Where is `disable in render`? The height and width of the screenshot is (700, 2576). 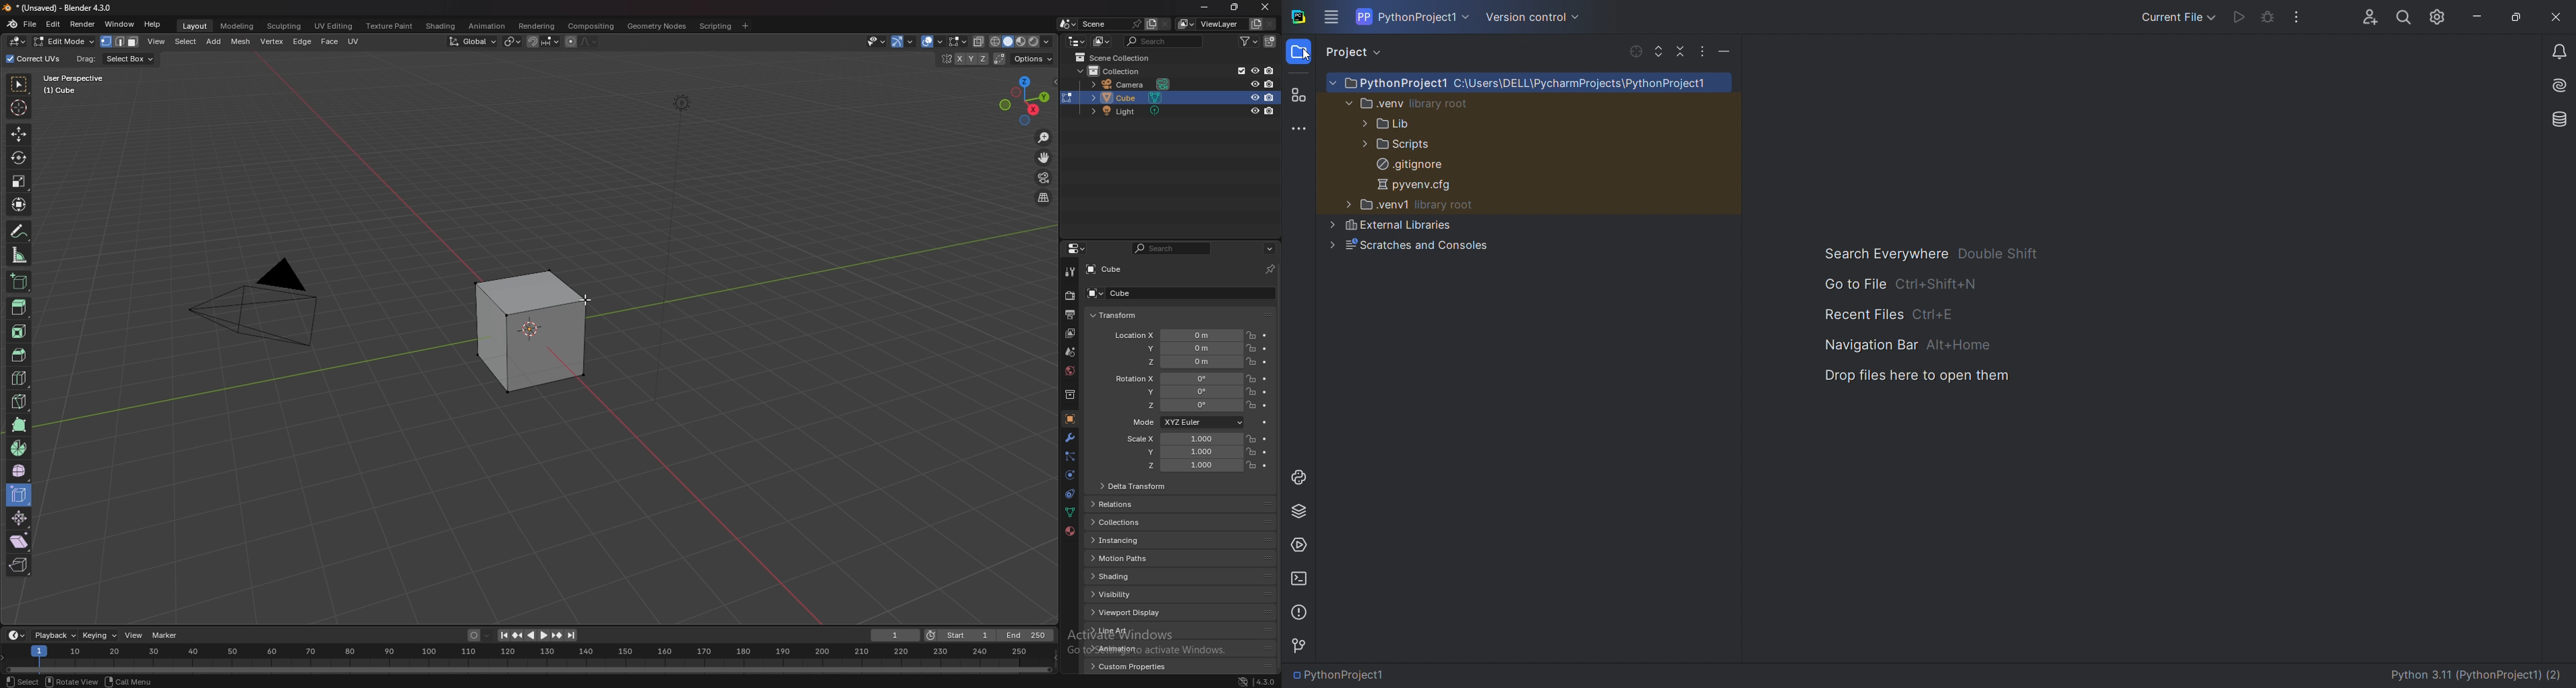
disable in render is located at coordinates (1270, 111).